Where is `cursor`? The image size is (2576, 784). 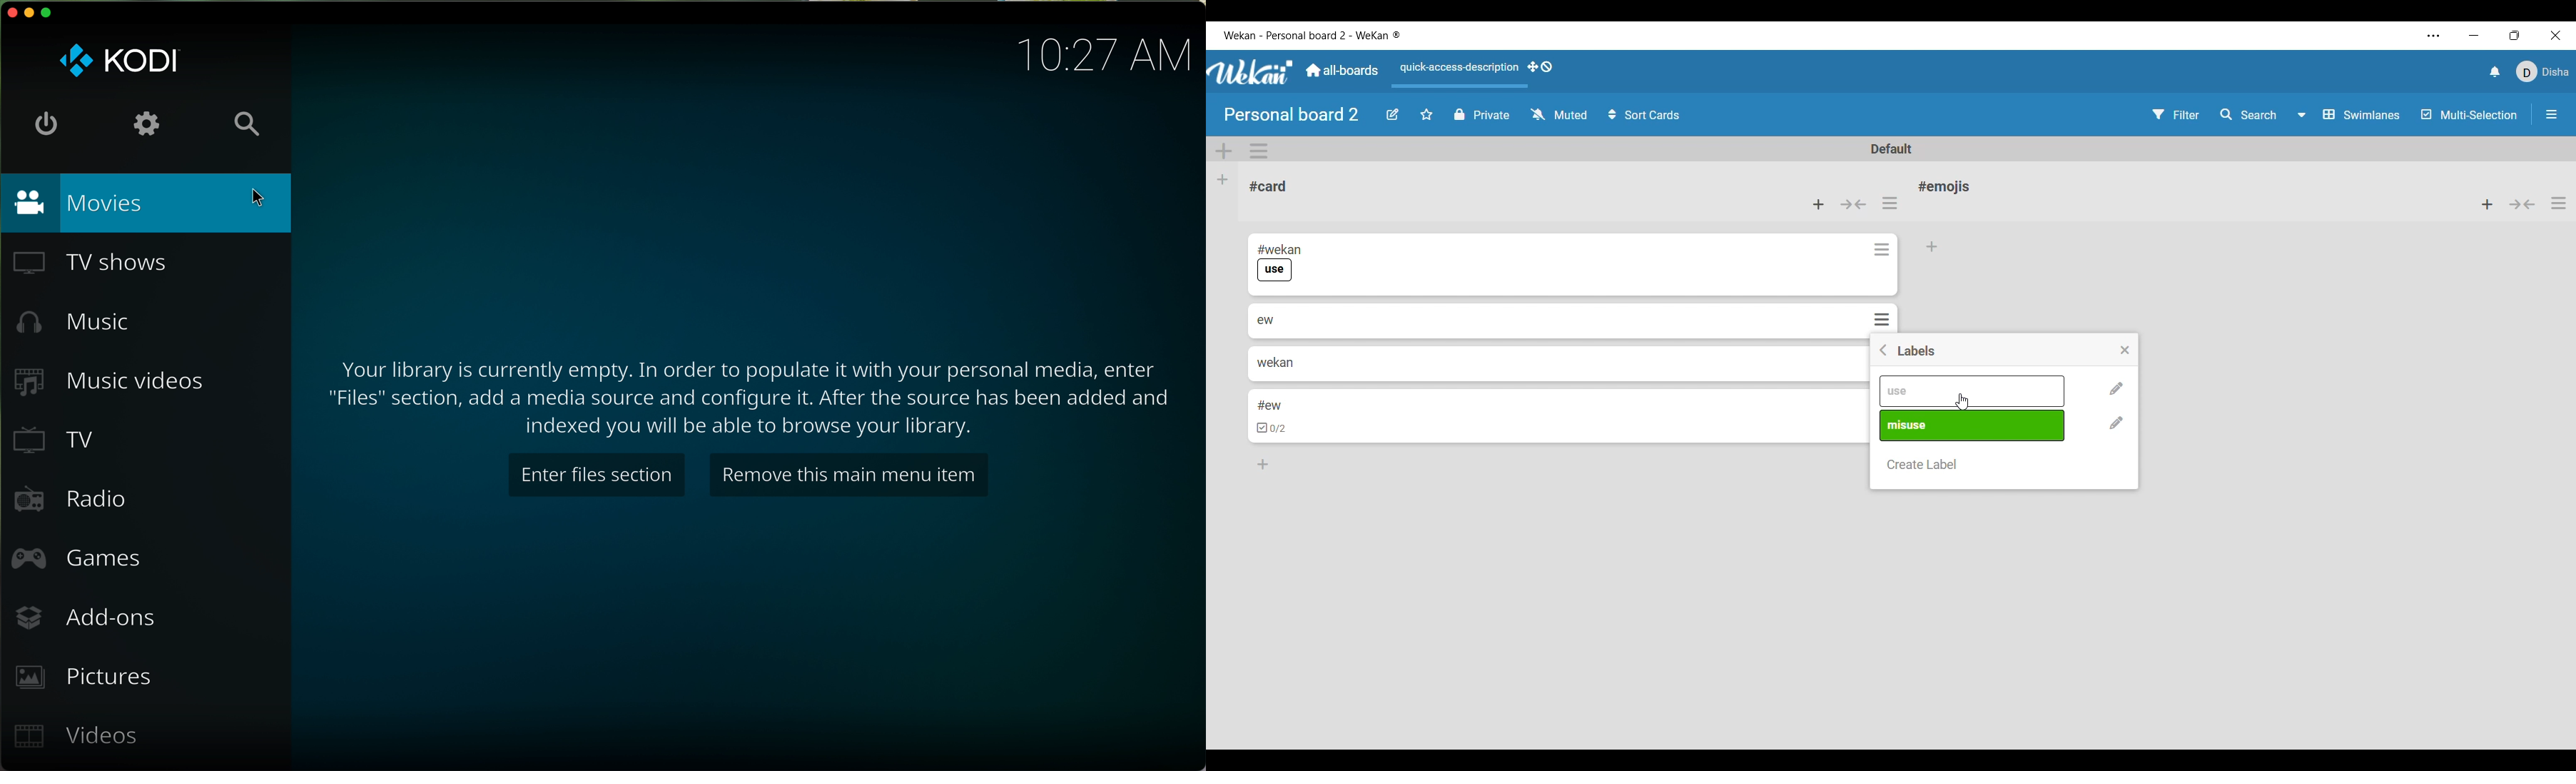 cursor is located at coordinates (257, 198).